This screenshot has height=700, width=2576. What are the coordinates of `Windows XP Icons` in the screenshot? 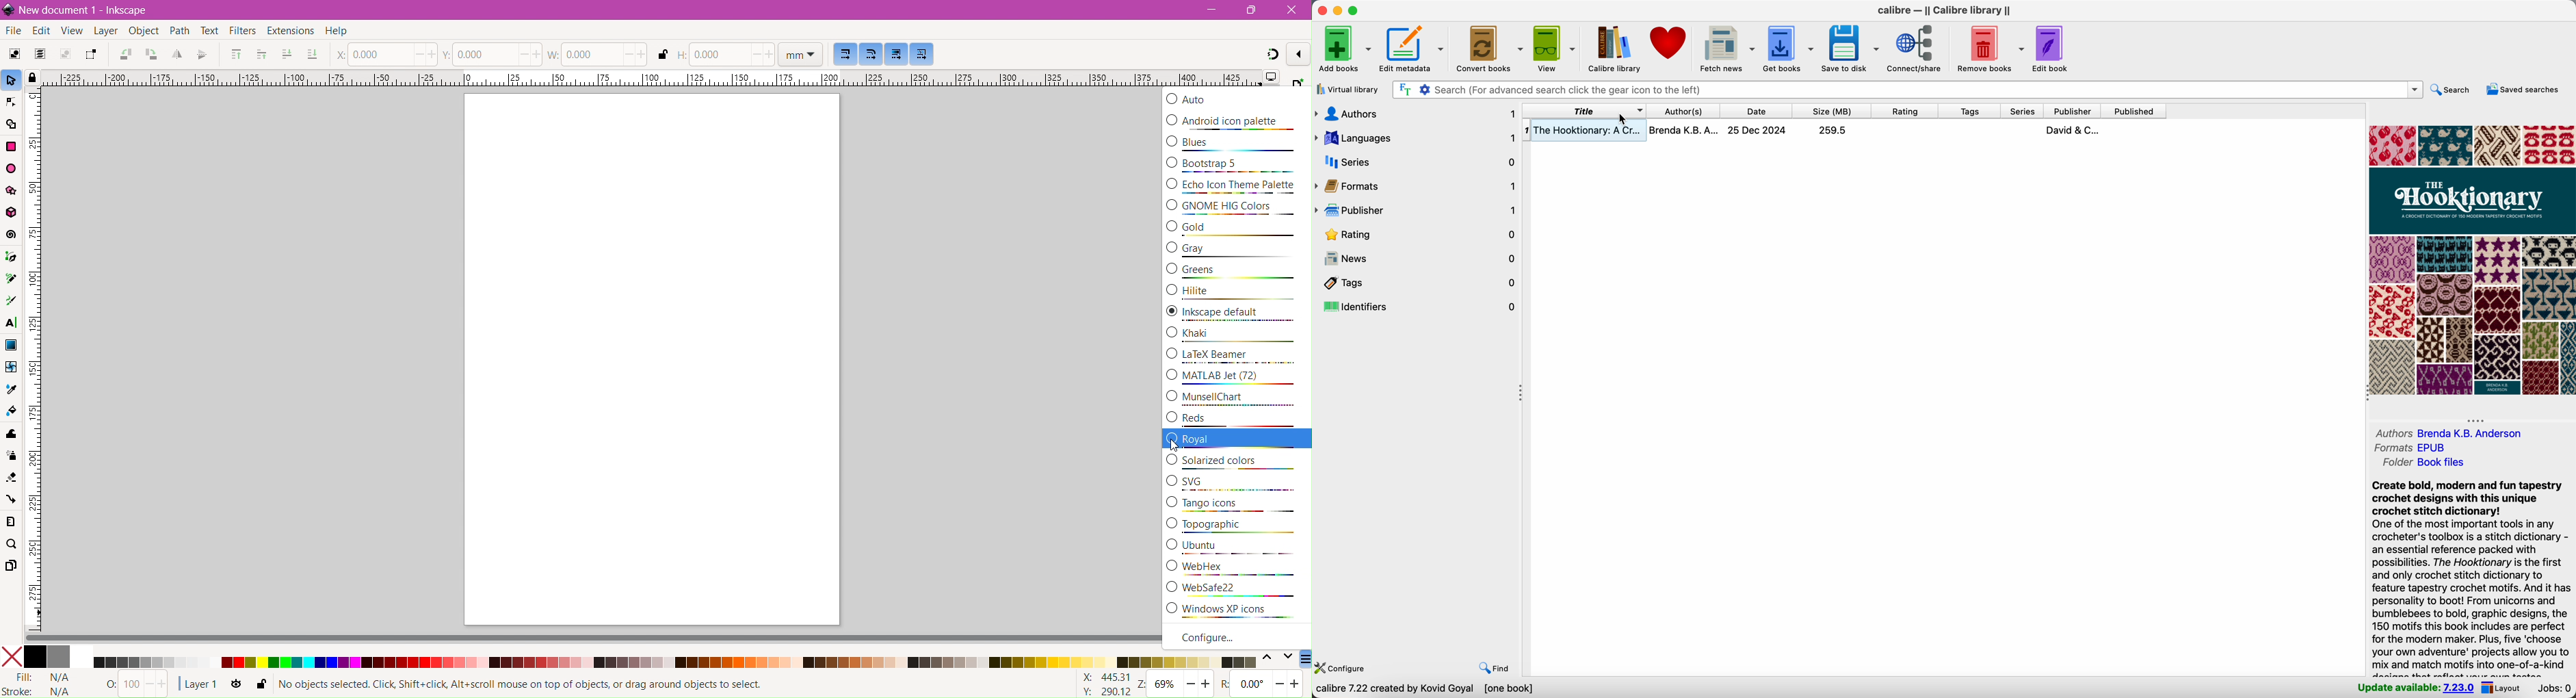 It's located at (1237, 611).